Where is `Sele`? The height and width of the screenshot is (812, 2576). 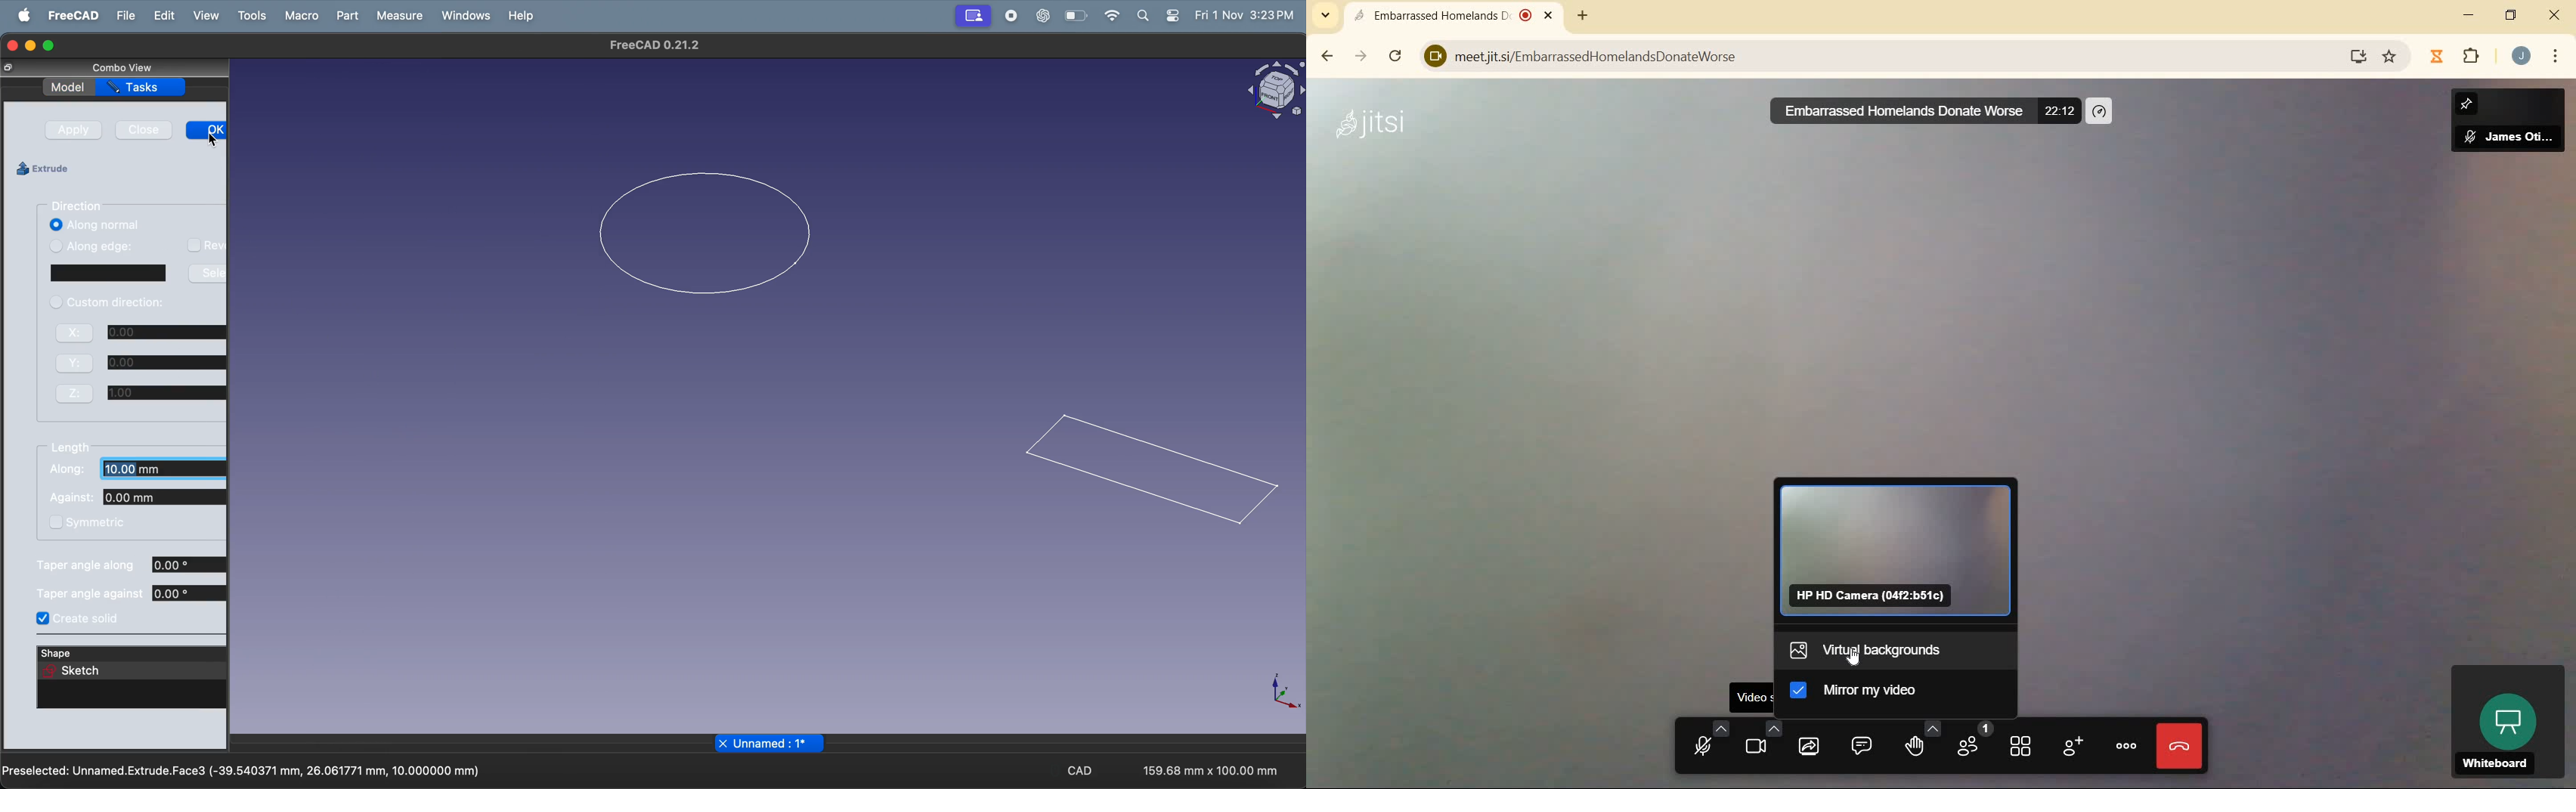
Sele is located at coordinates (207, 273).